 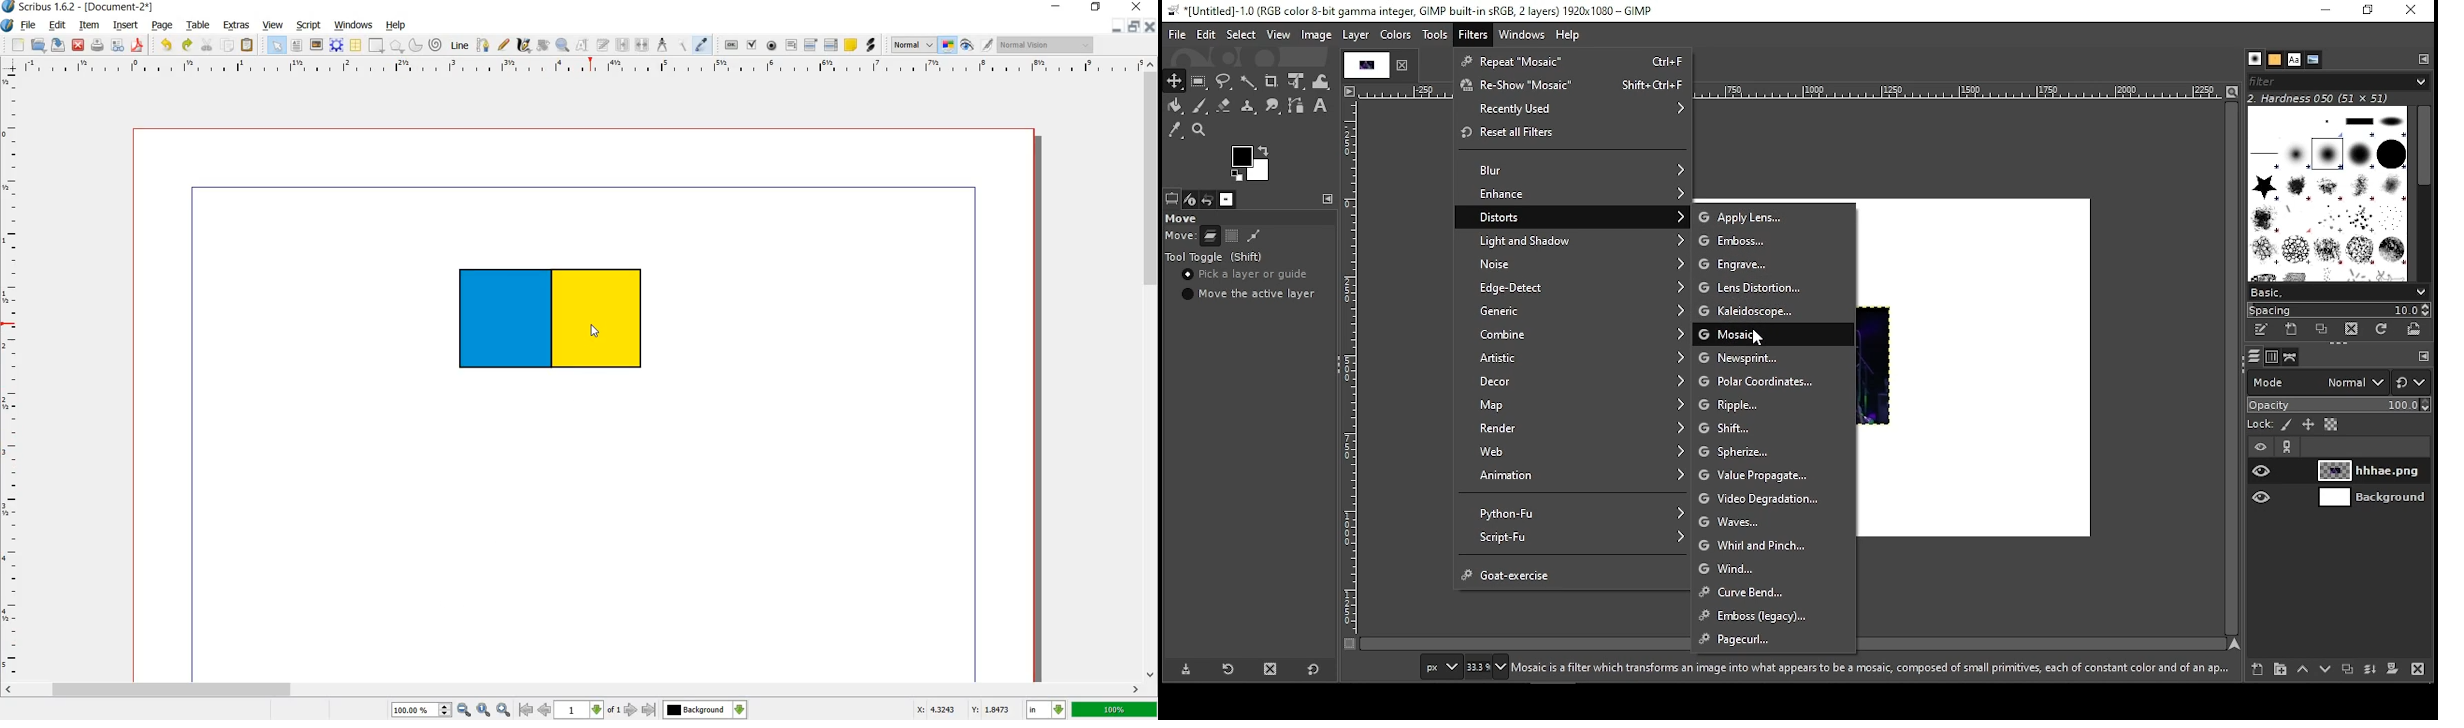 I want to click on freehand line, so click(x=504, y=43).